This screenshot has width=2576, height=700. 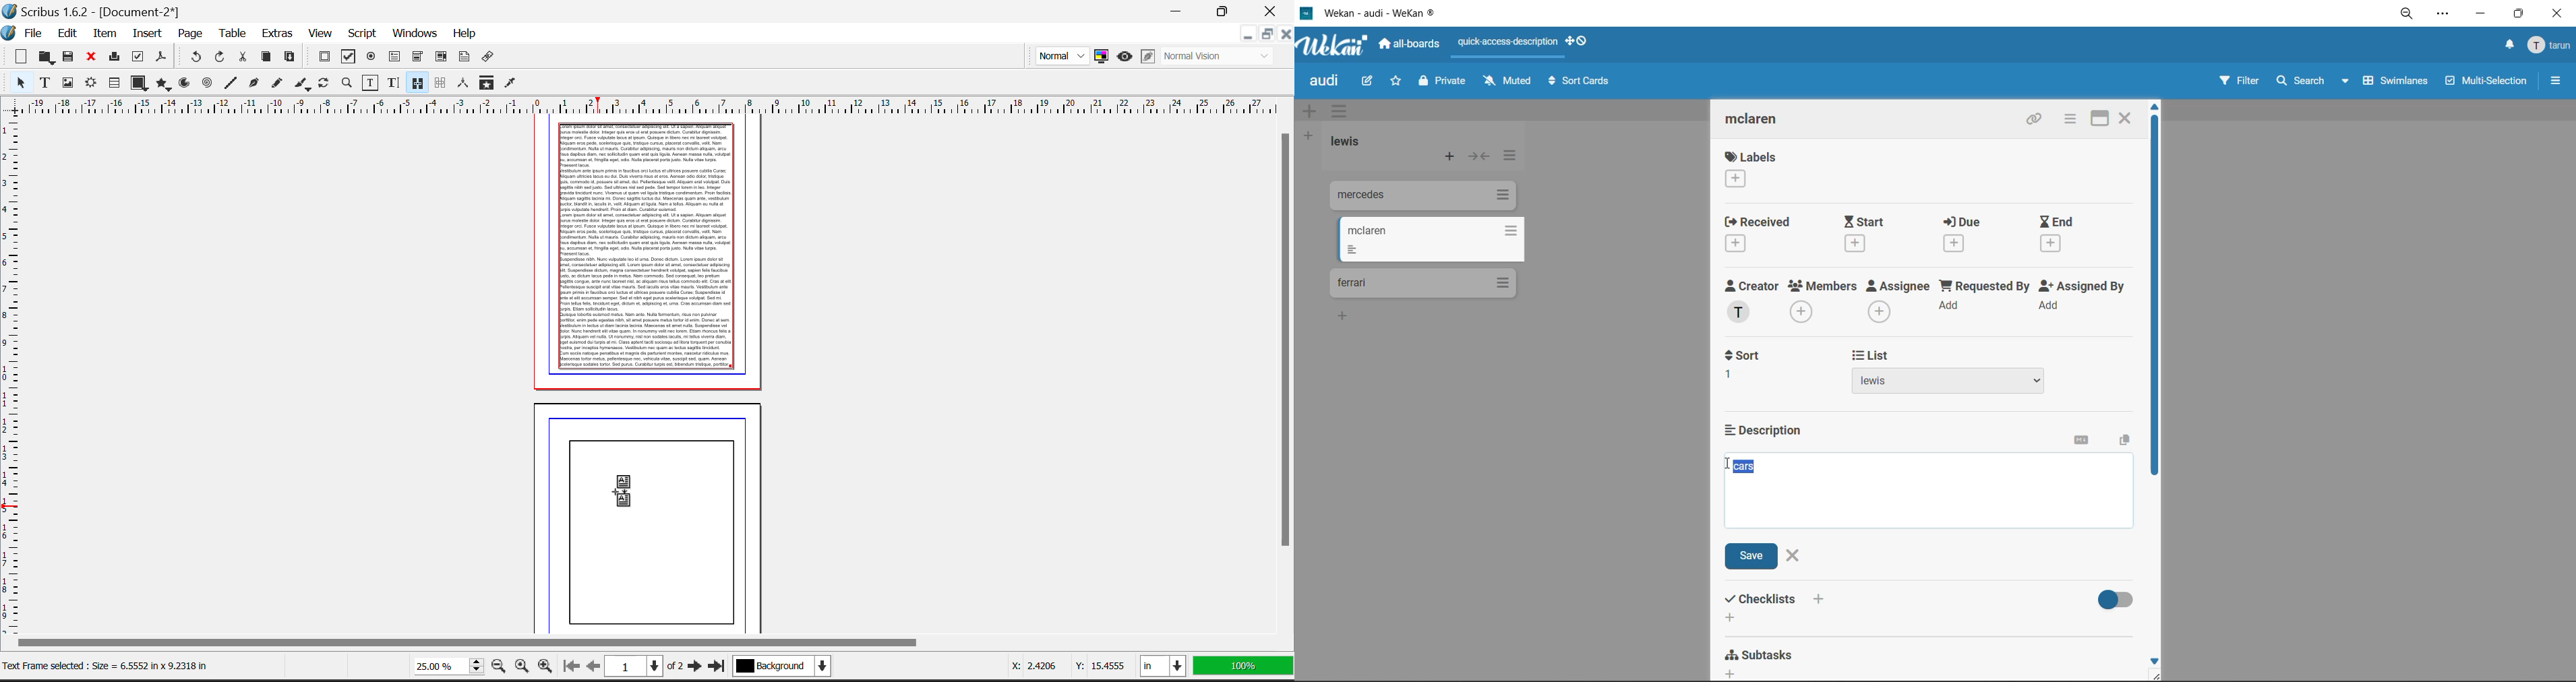 I want to click on Close, so click(x=1273, y=9).